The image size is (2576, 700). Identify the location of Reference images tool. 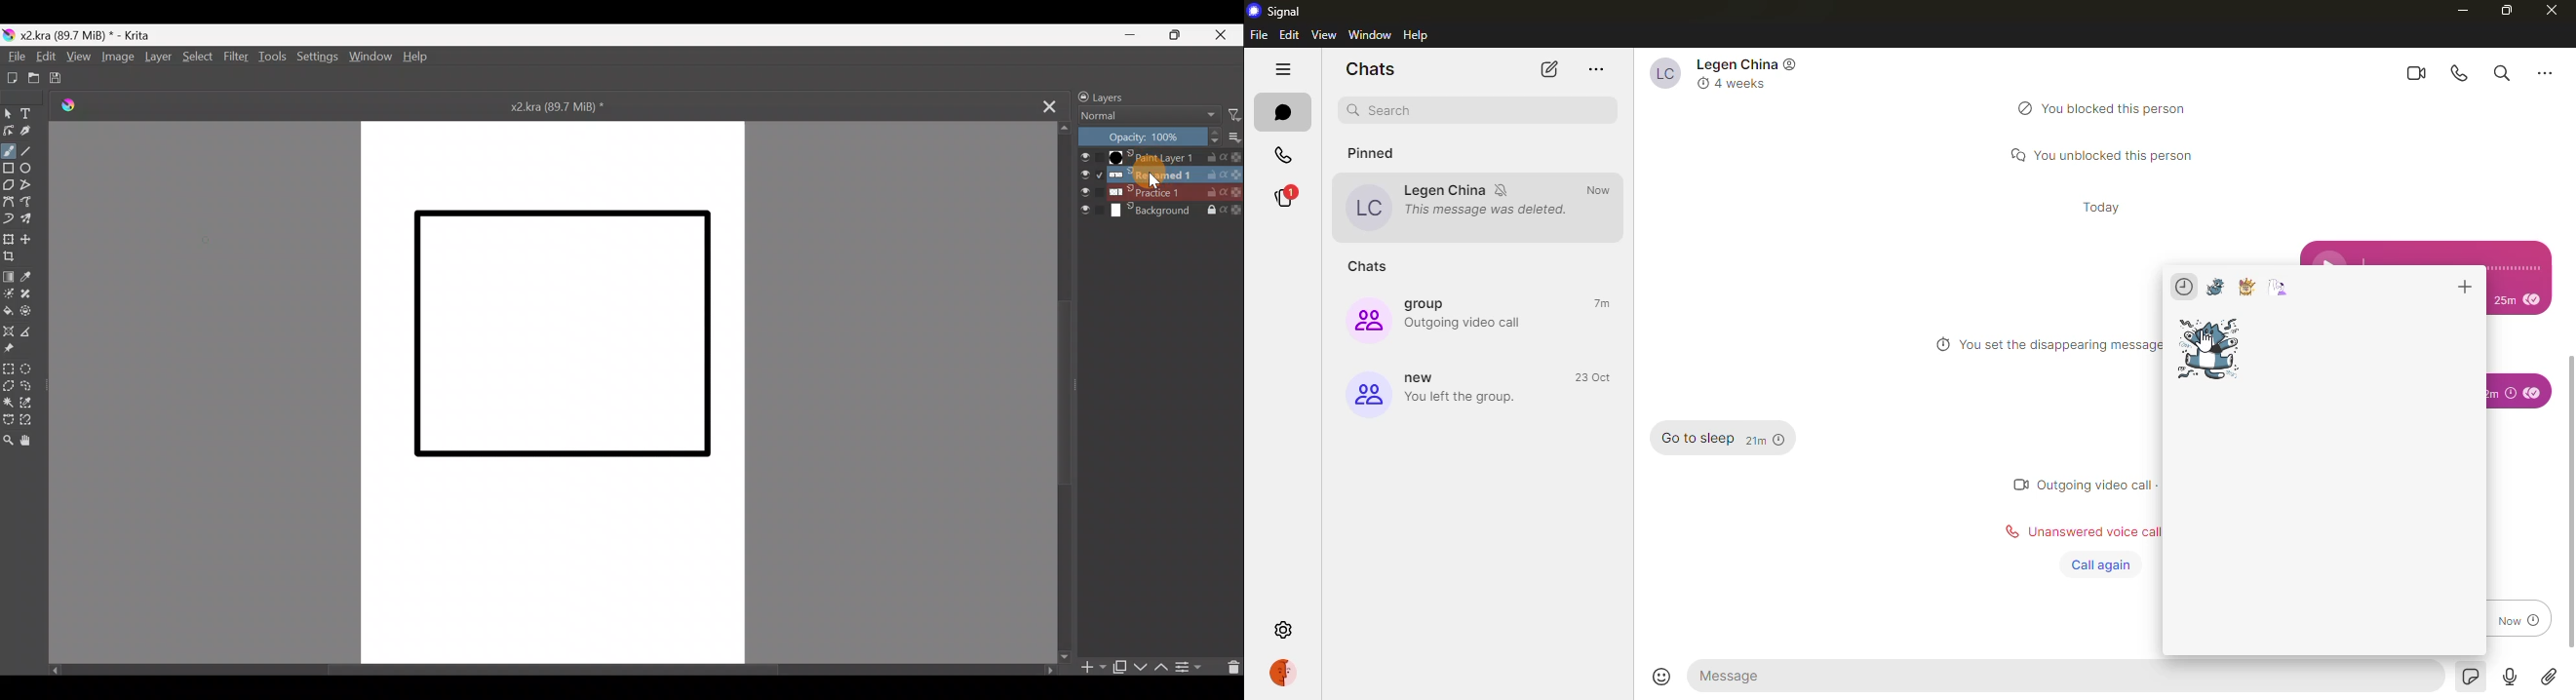
(12, 350).